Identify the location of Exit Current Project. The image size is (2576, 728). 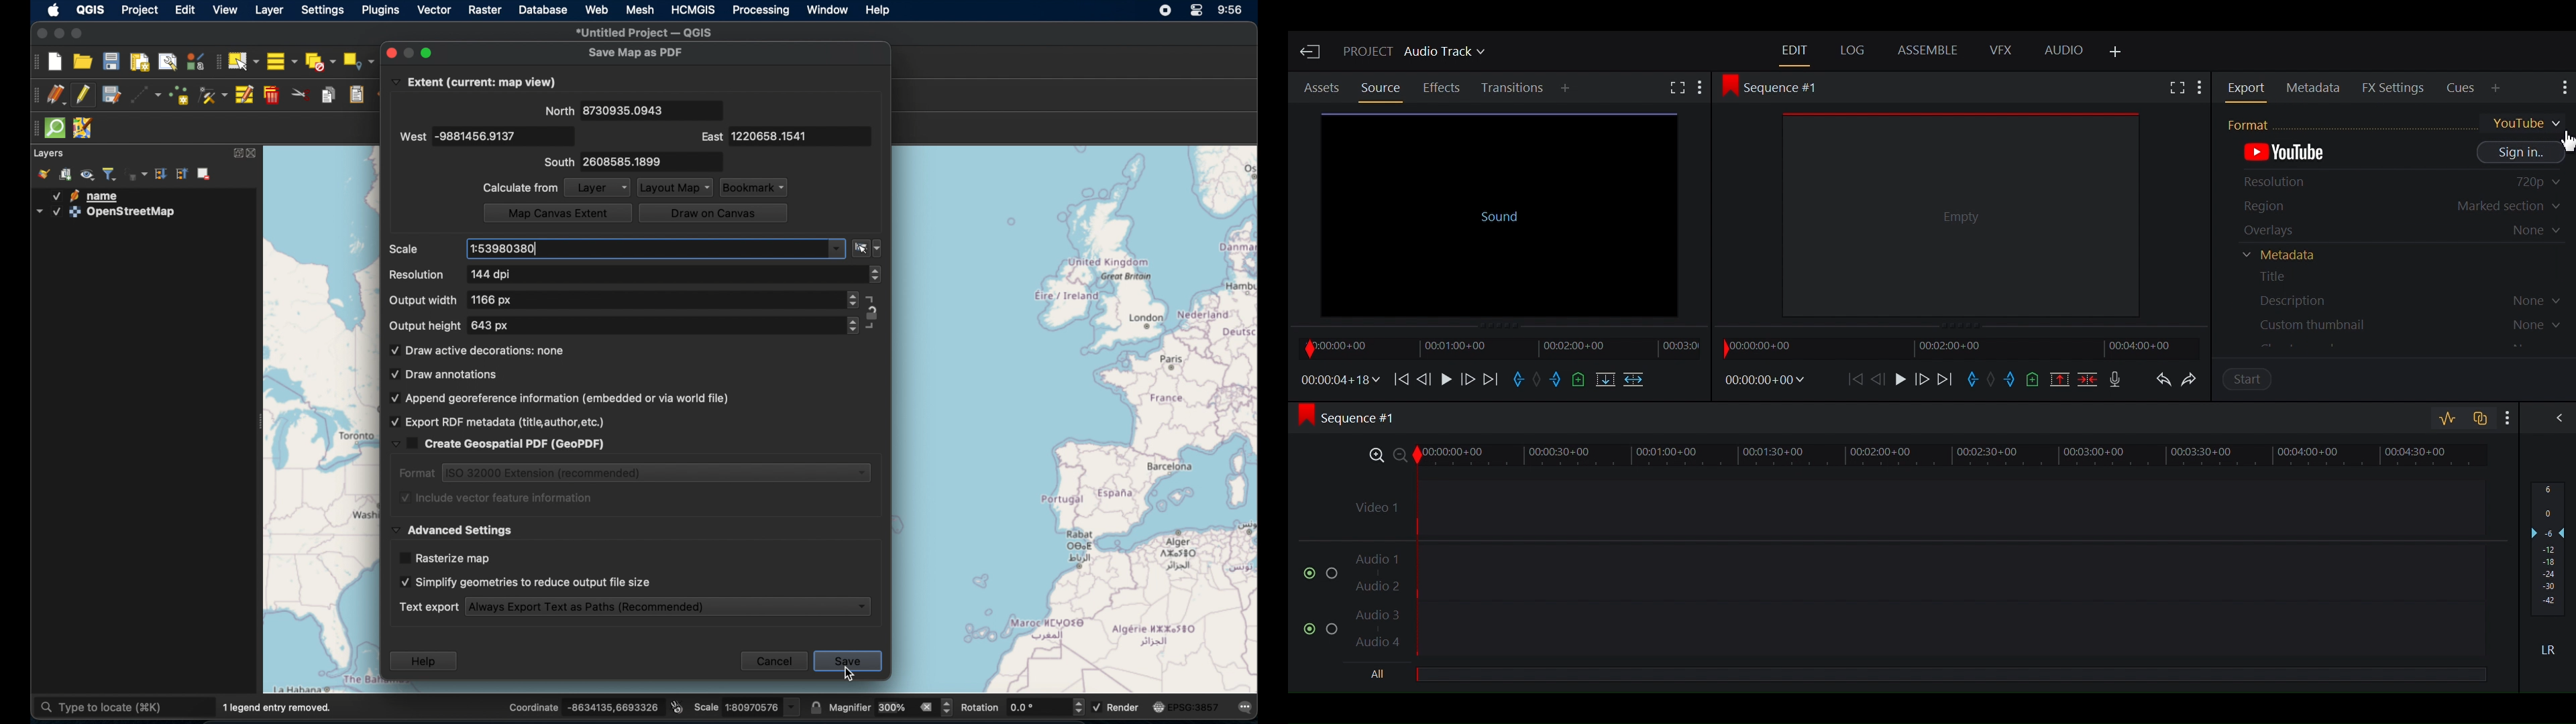
(1311, 52).